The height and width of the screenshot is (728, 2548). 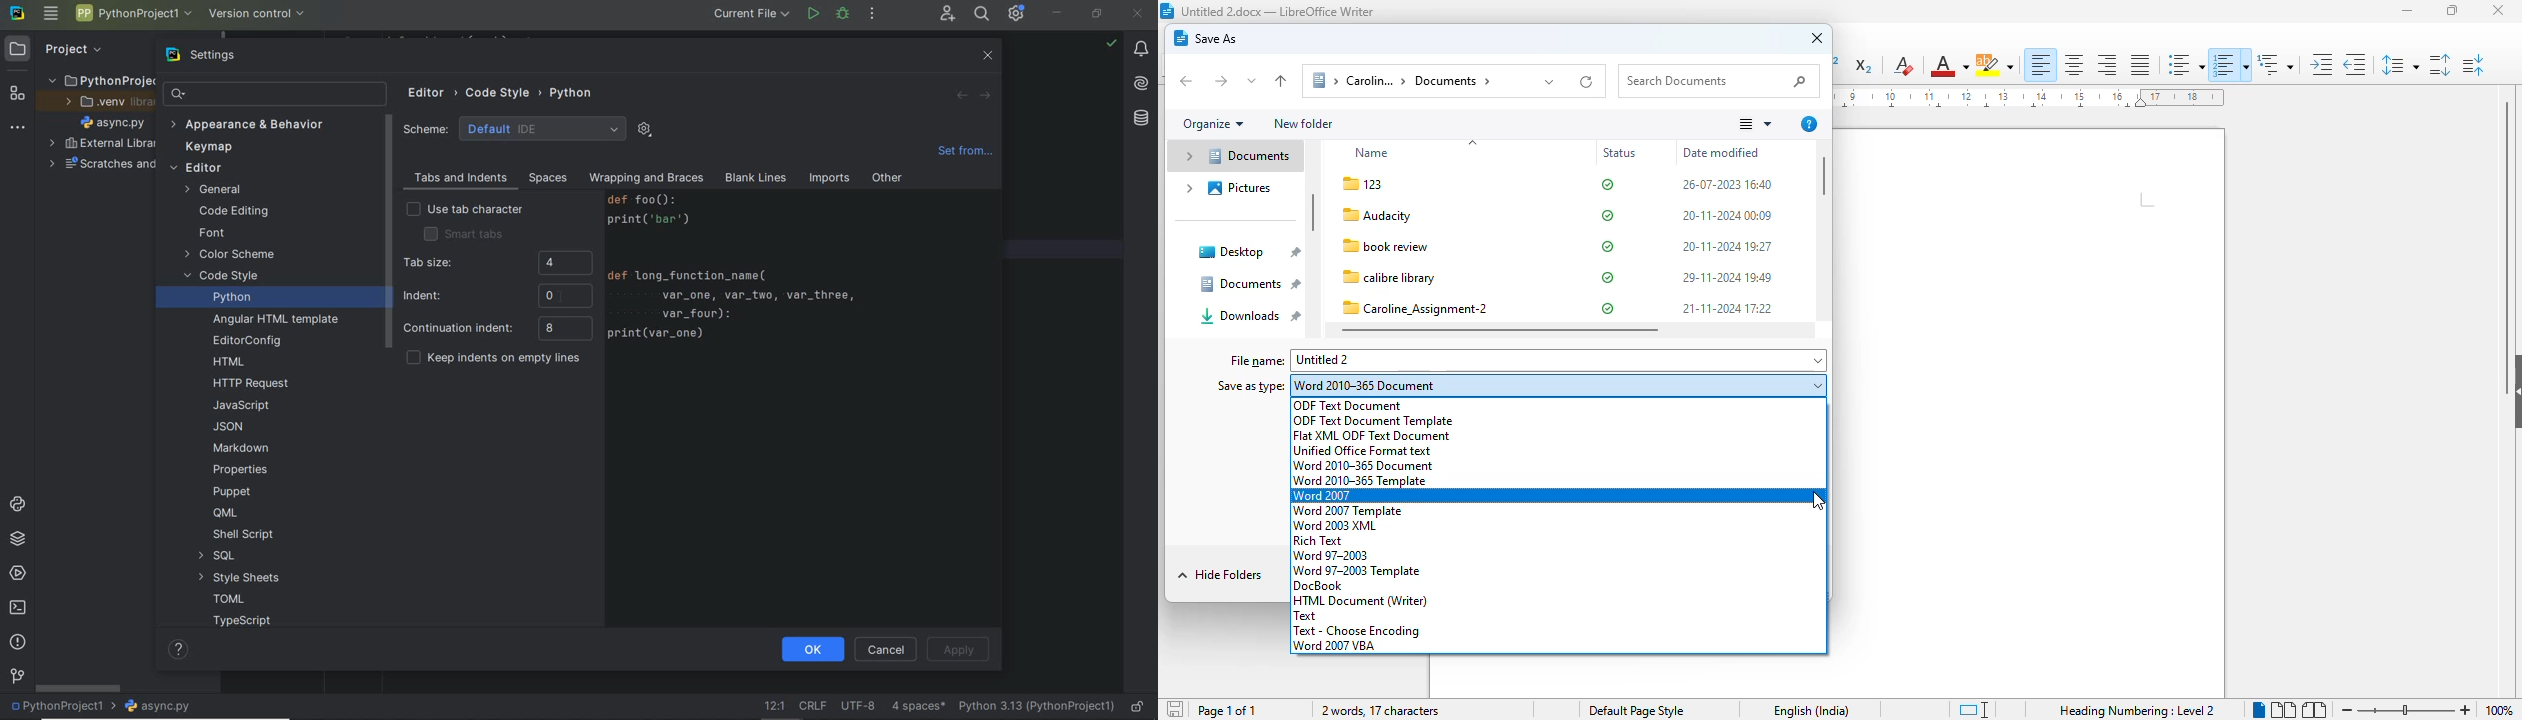 I want to click on docBook, so click(x=1321, y=587).